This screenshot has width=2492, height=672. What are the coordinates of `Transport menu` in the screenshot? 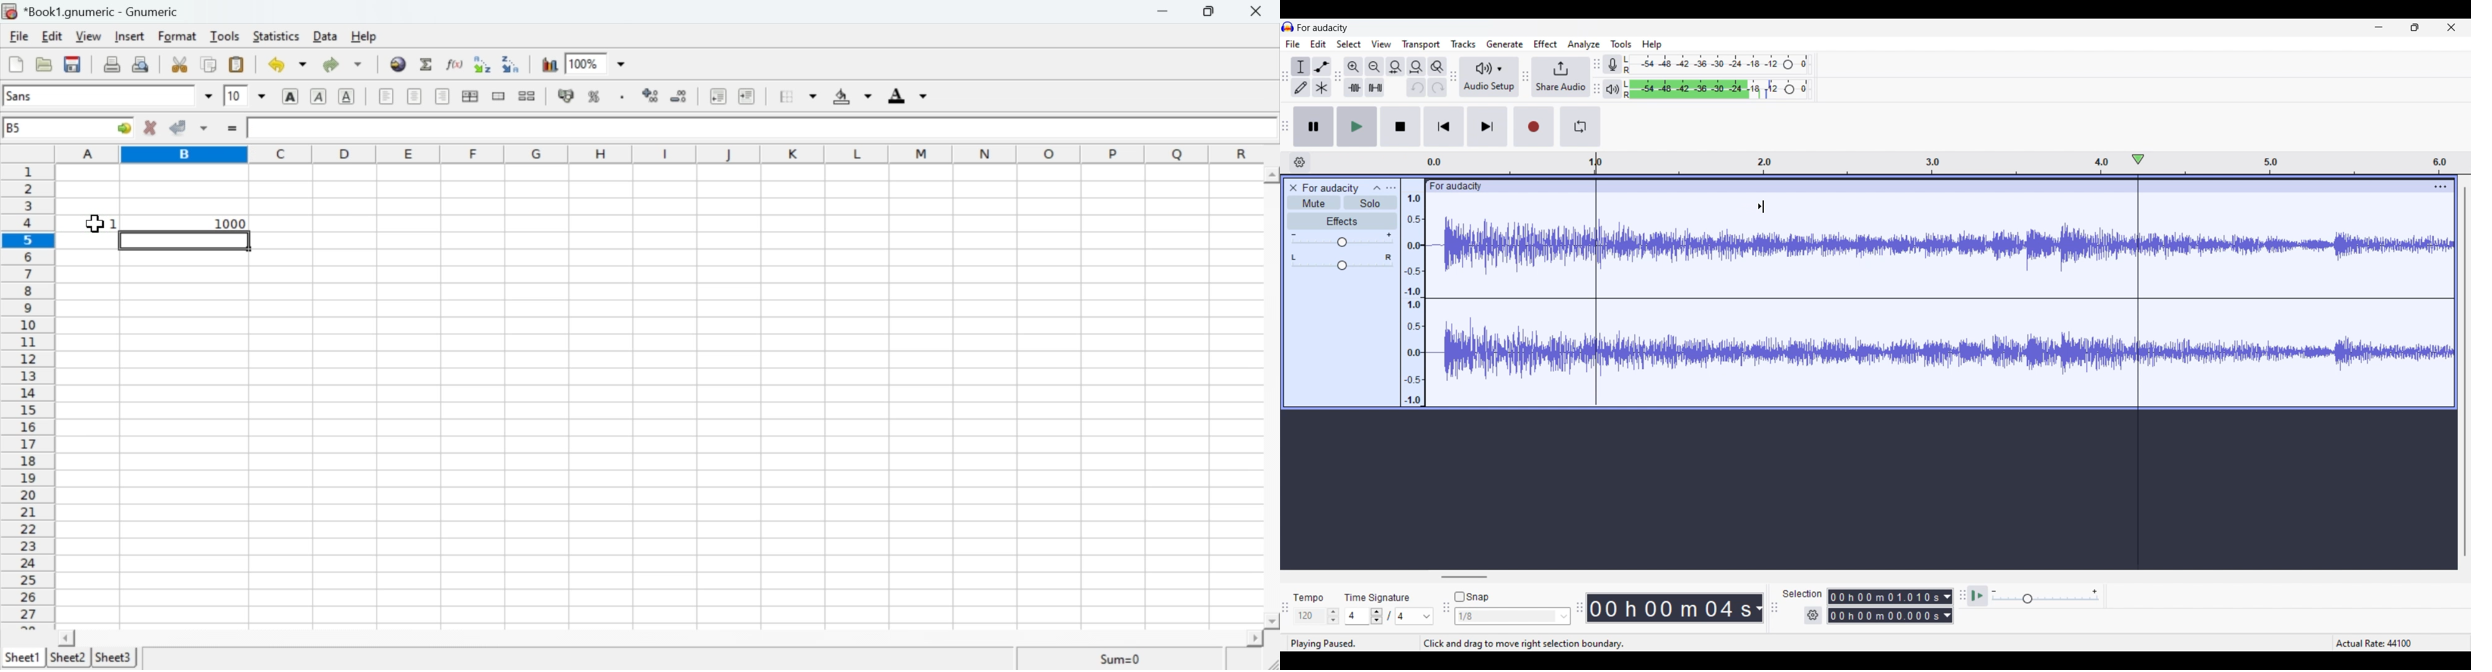 It's located at (1421, 45).